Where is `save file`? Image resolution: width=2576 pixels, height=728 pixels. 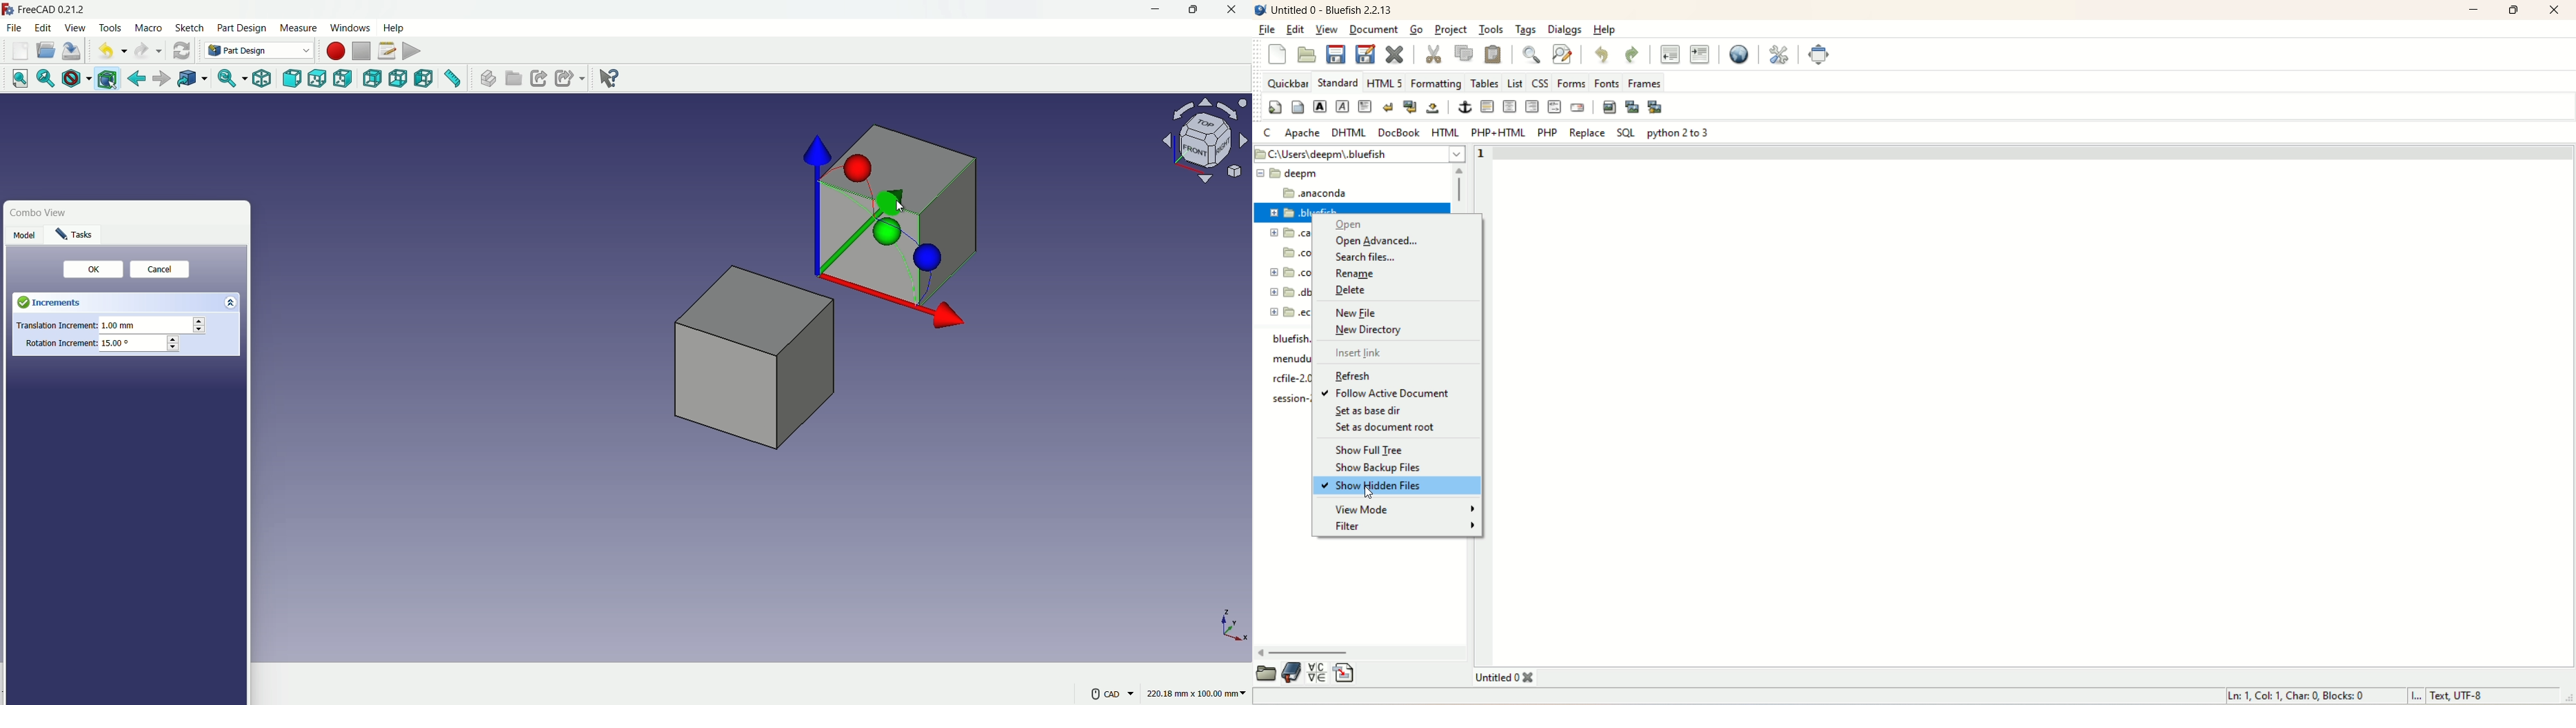
save file is located at coordinates (73, 52).